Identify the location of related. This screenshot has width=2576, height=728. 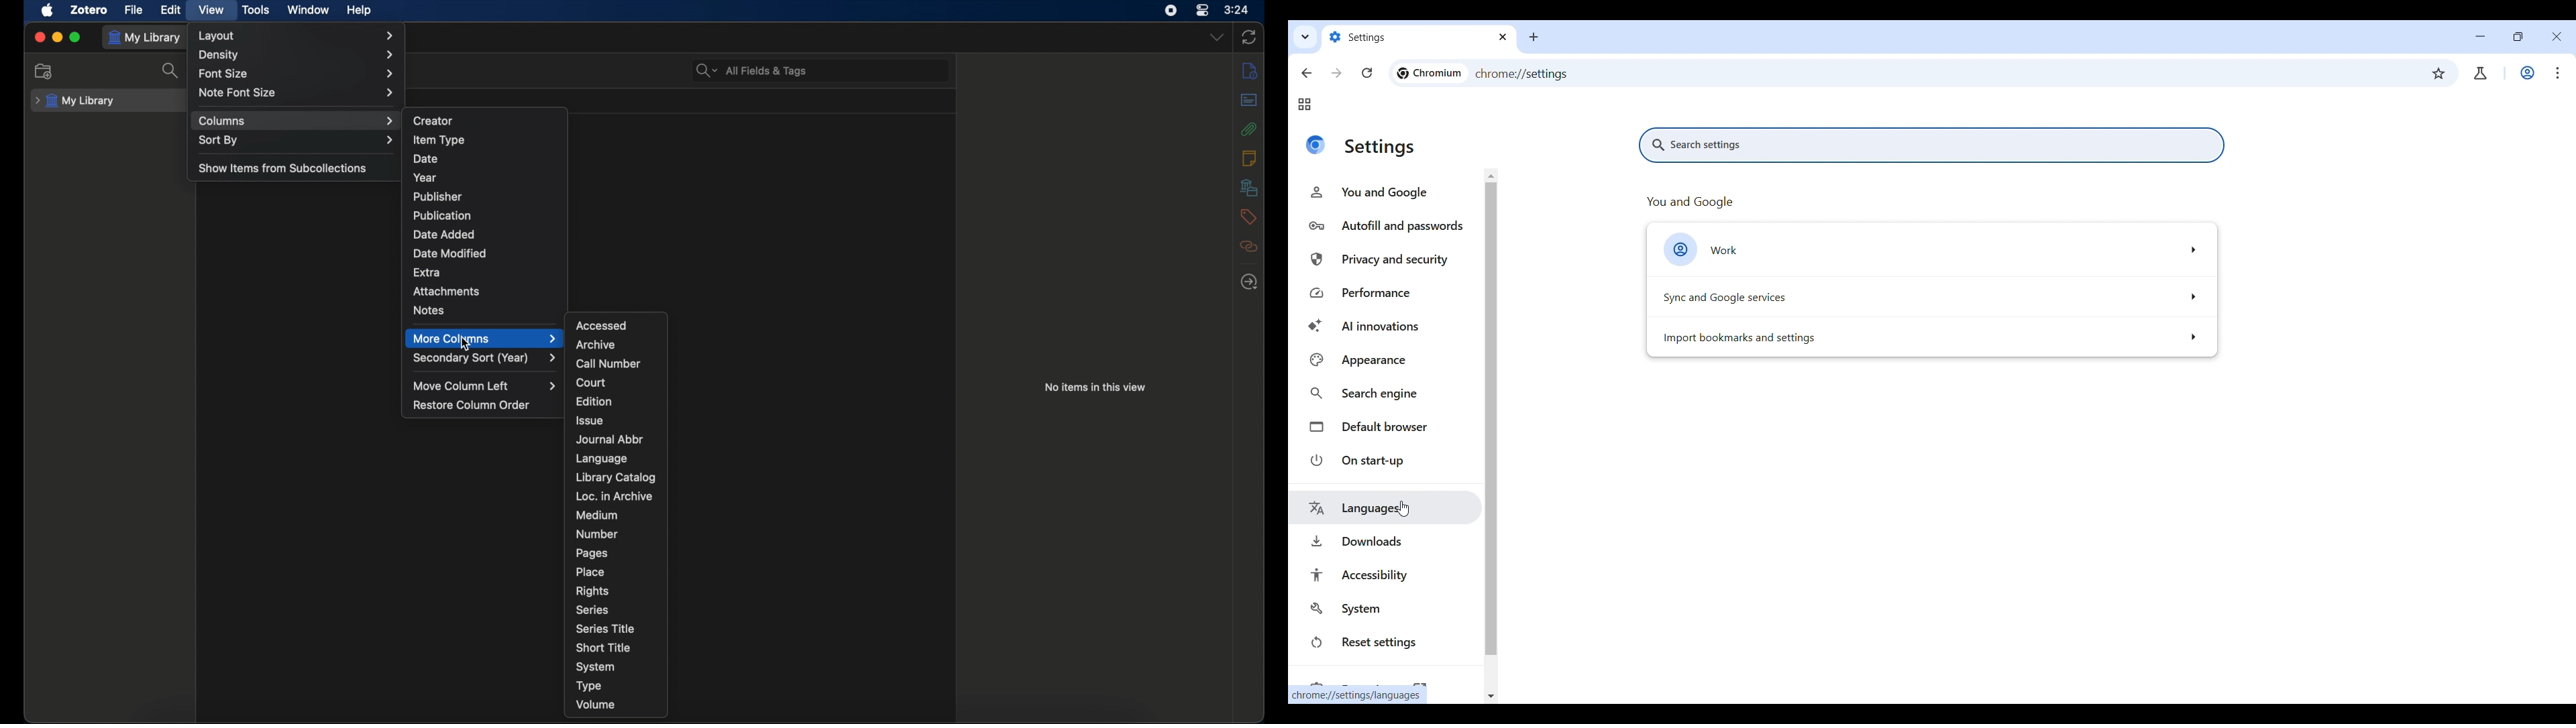
(1249, 247).